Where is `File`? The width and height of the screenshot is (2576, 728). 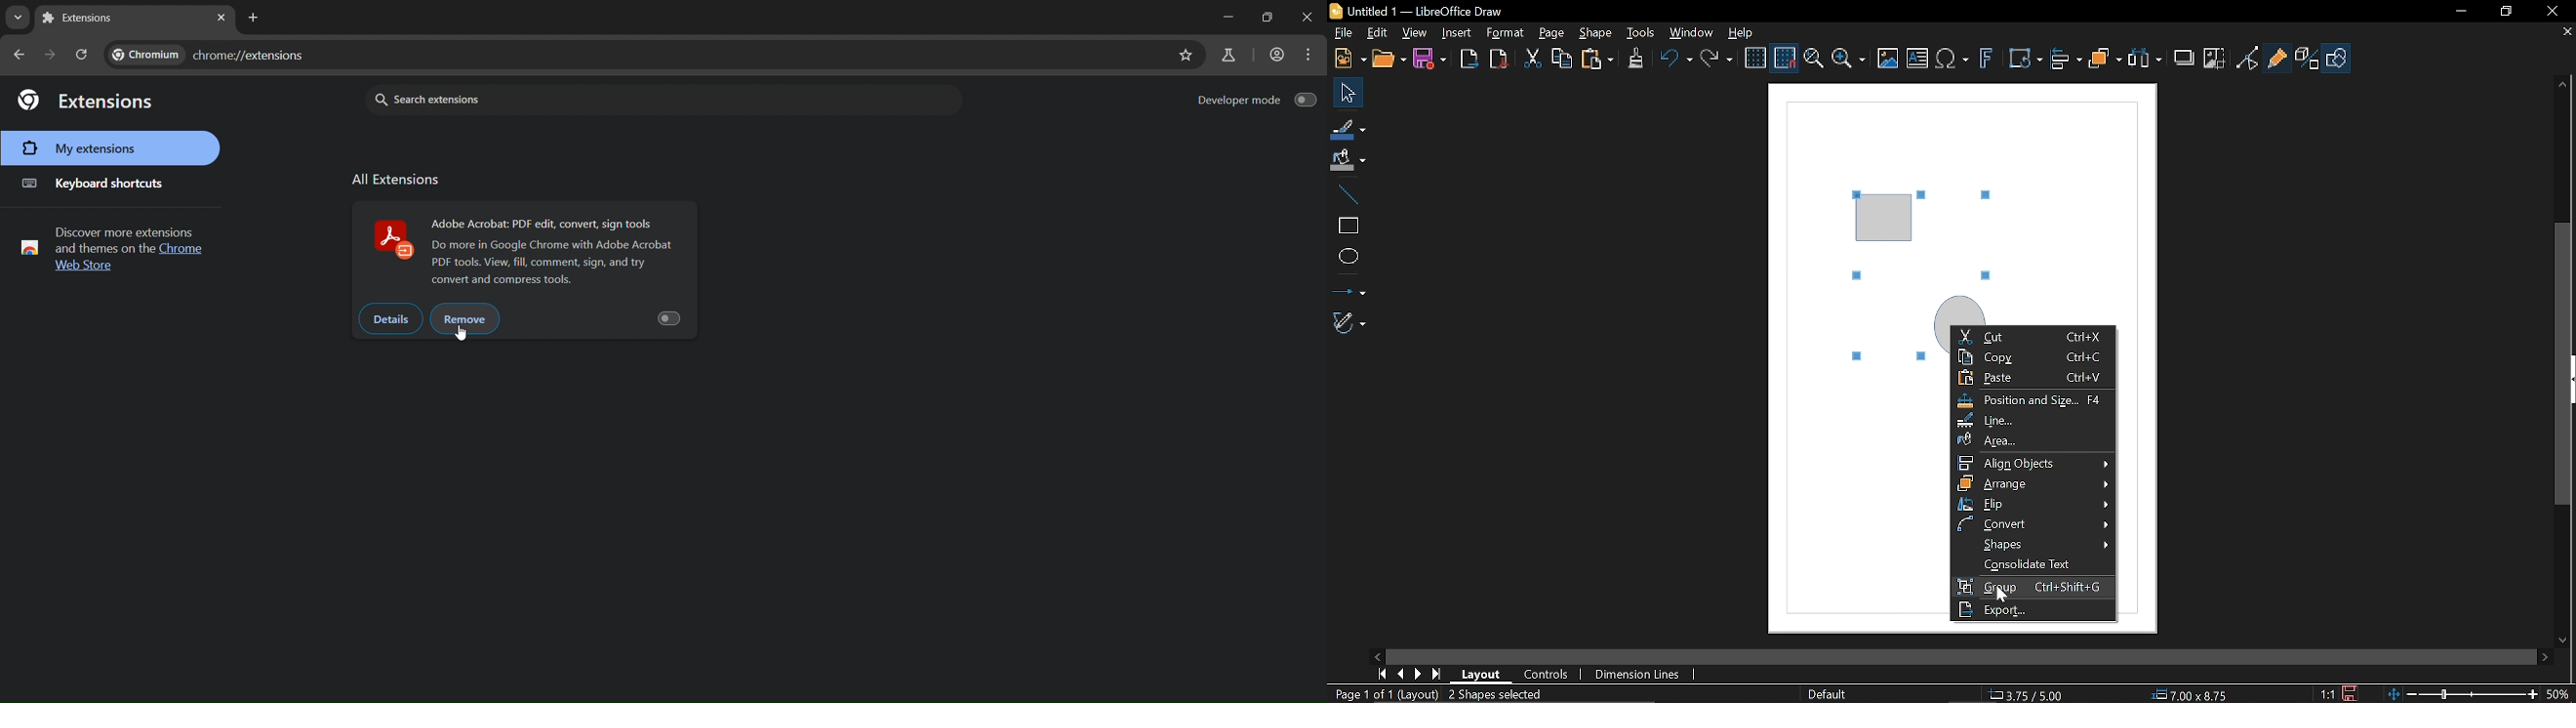 File is located at coordinates (1345, 32).